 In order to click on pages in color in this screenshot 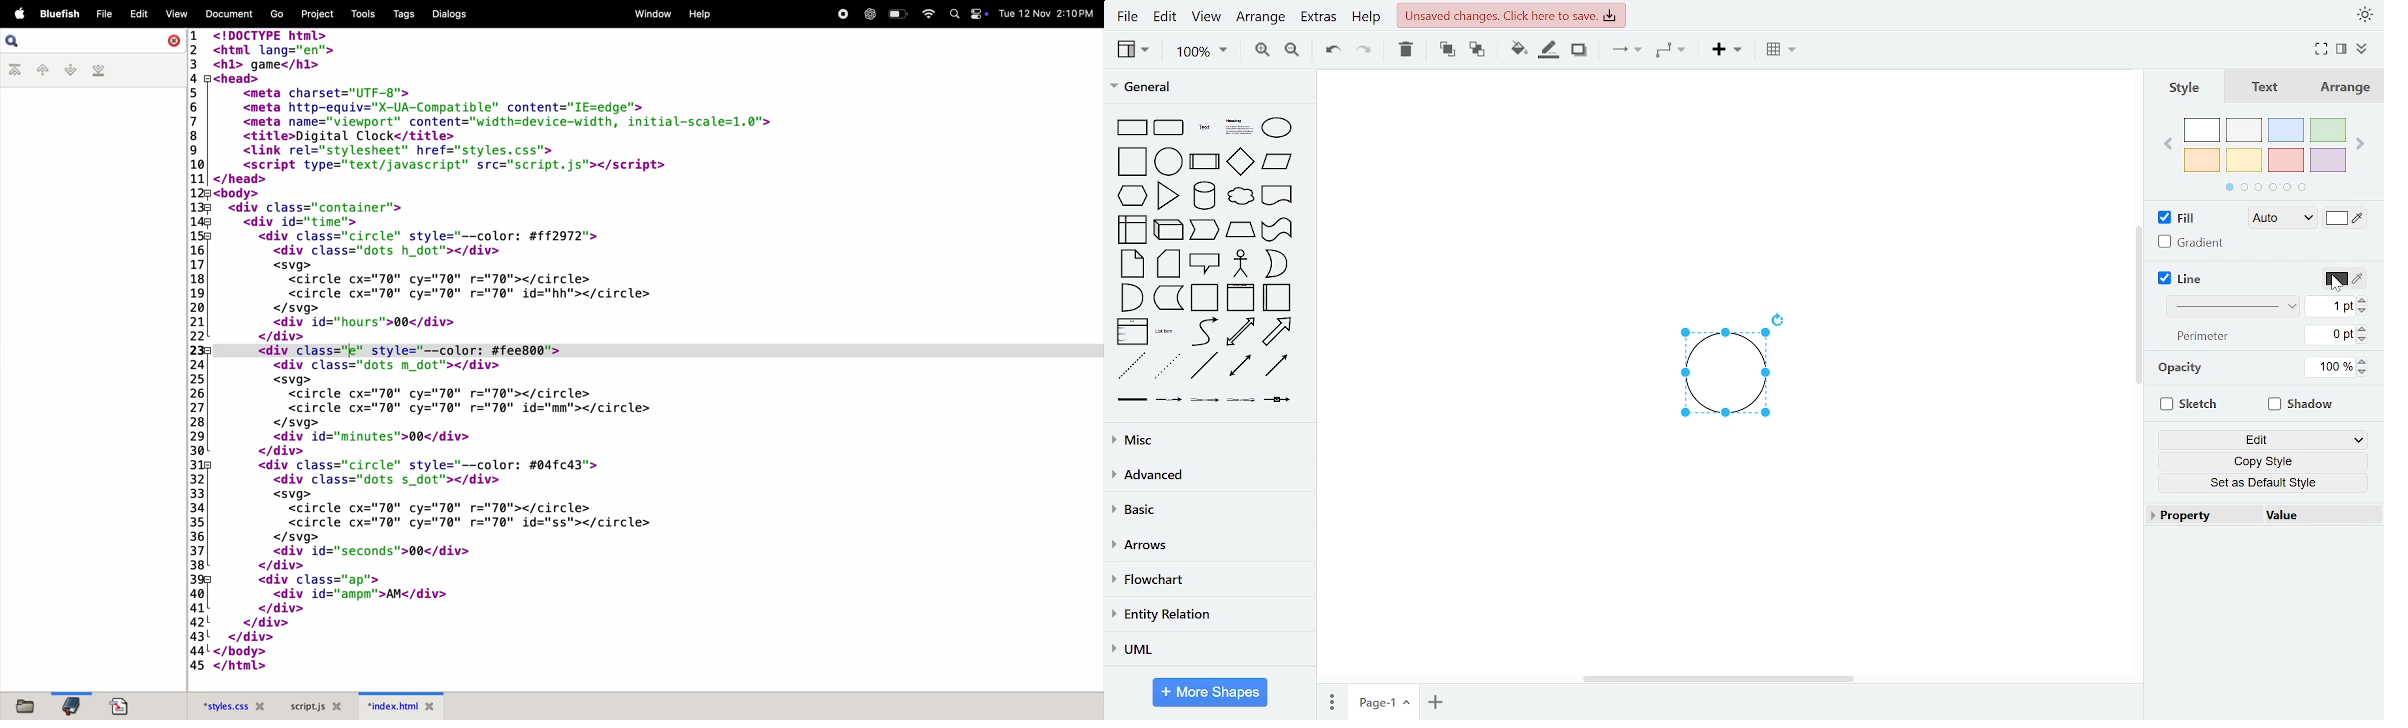, I will do `click(2266, 188)`.